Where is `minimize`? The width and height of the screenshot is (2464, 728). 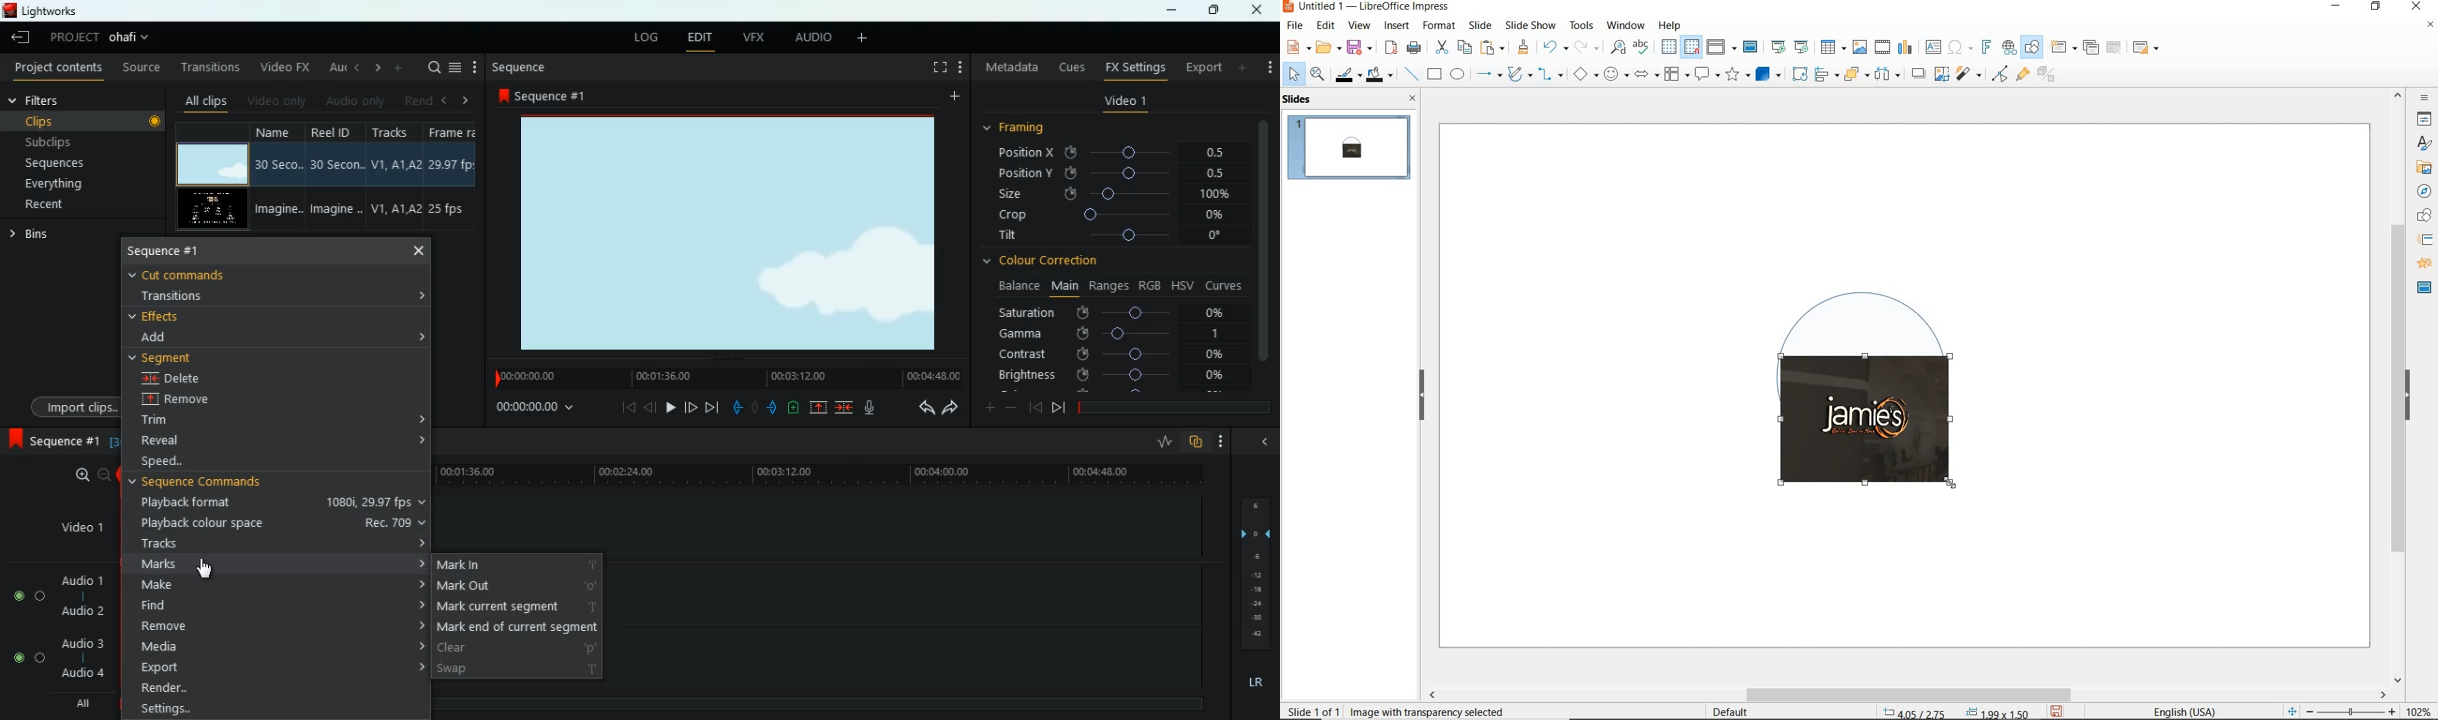
minimize is located at coordinates (1175, 10).